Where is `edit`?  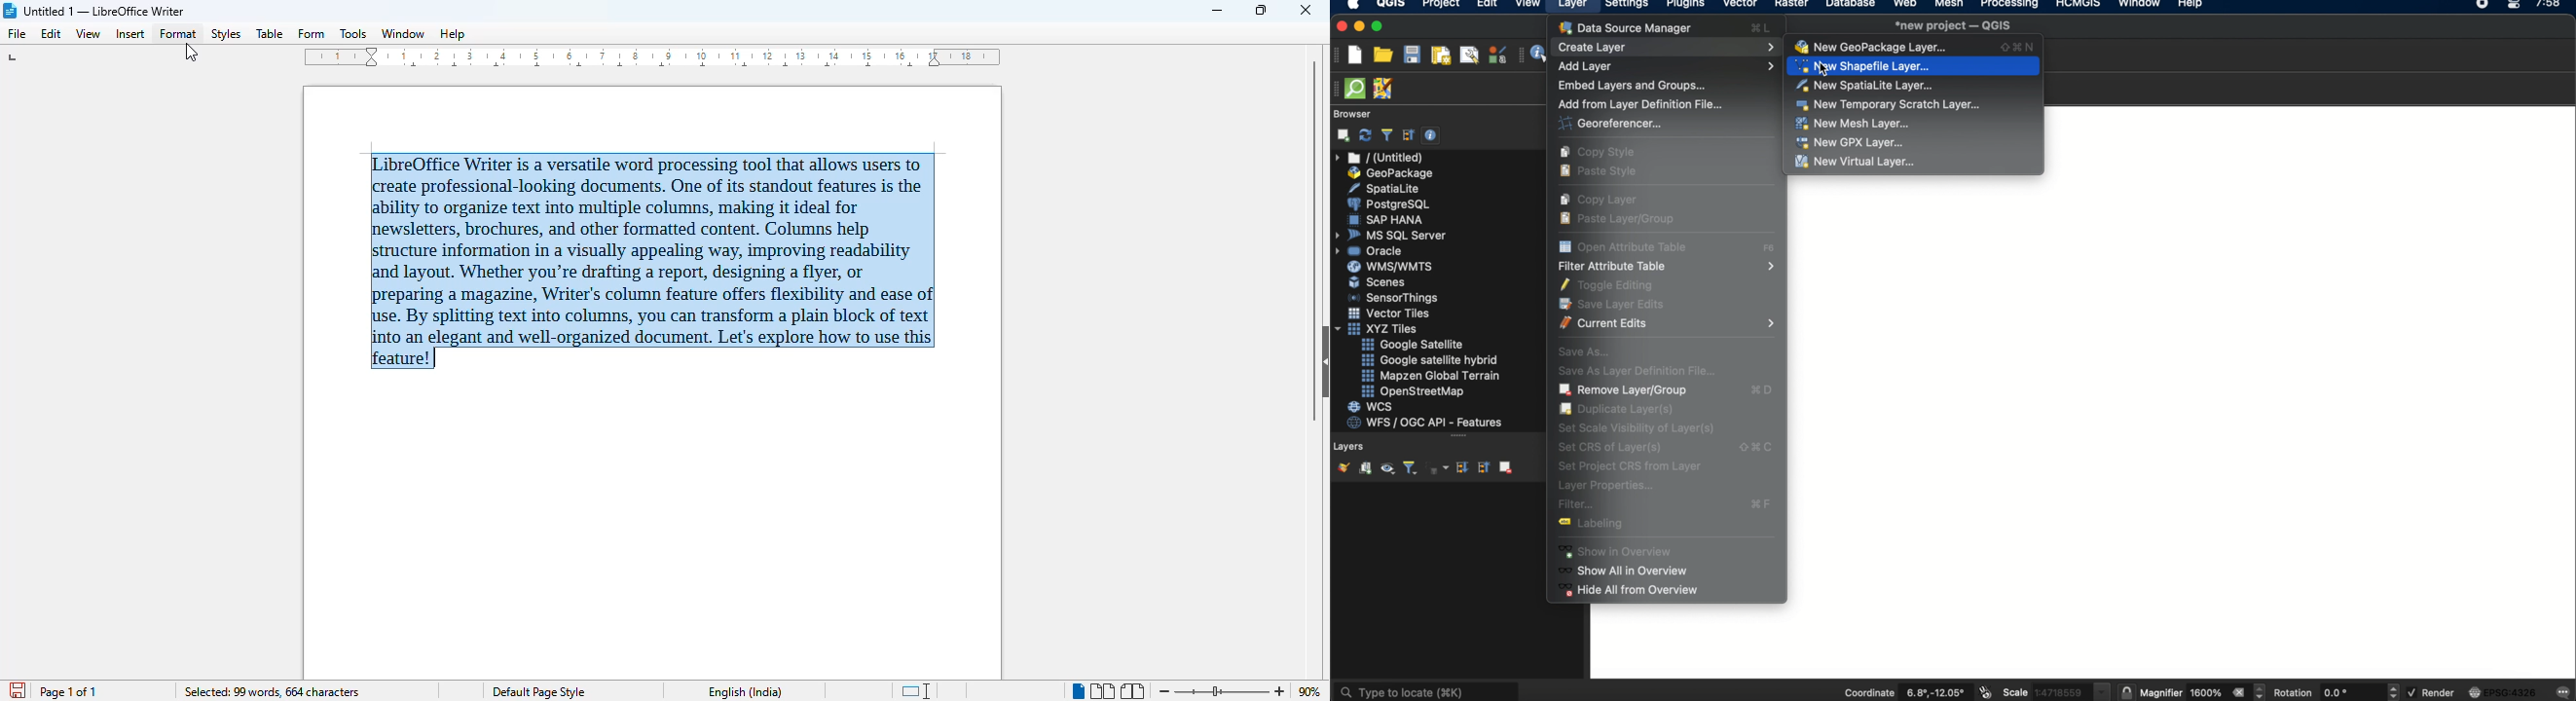
edit is located at coordinates (1487, 5).